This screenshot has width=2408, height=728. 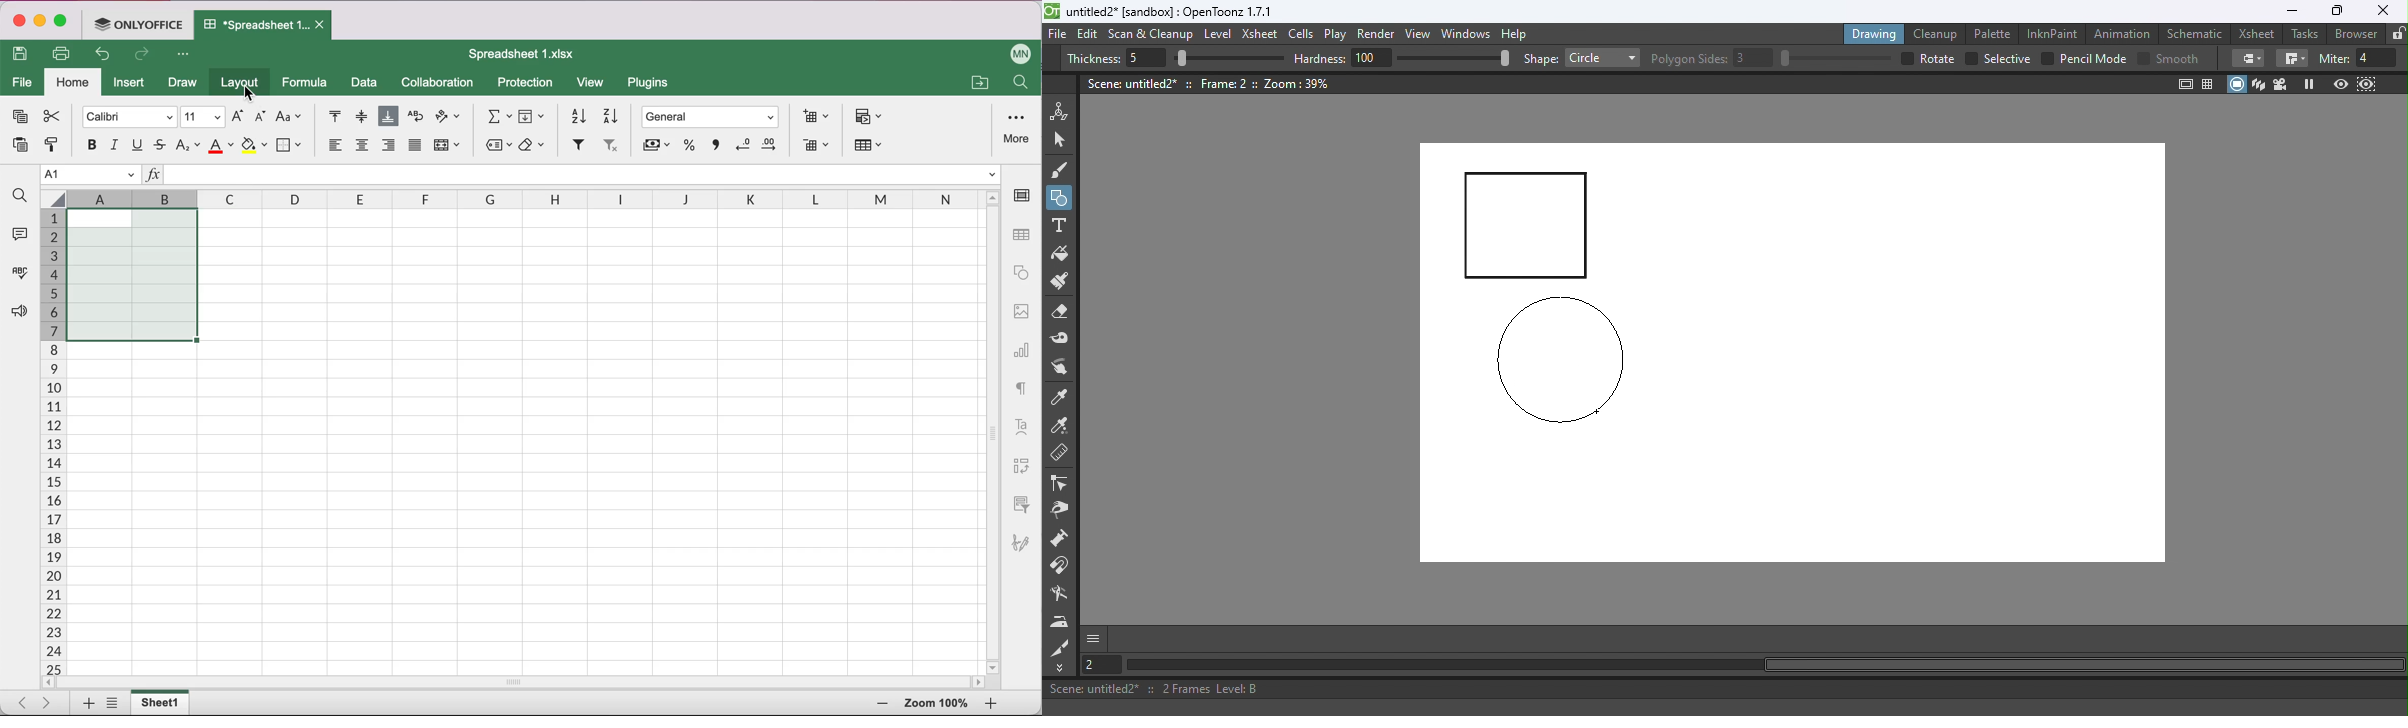 I want to click on Freeze, so click(x=2309, y=84).